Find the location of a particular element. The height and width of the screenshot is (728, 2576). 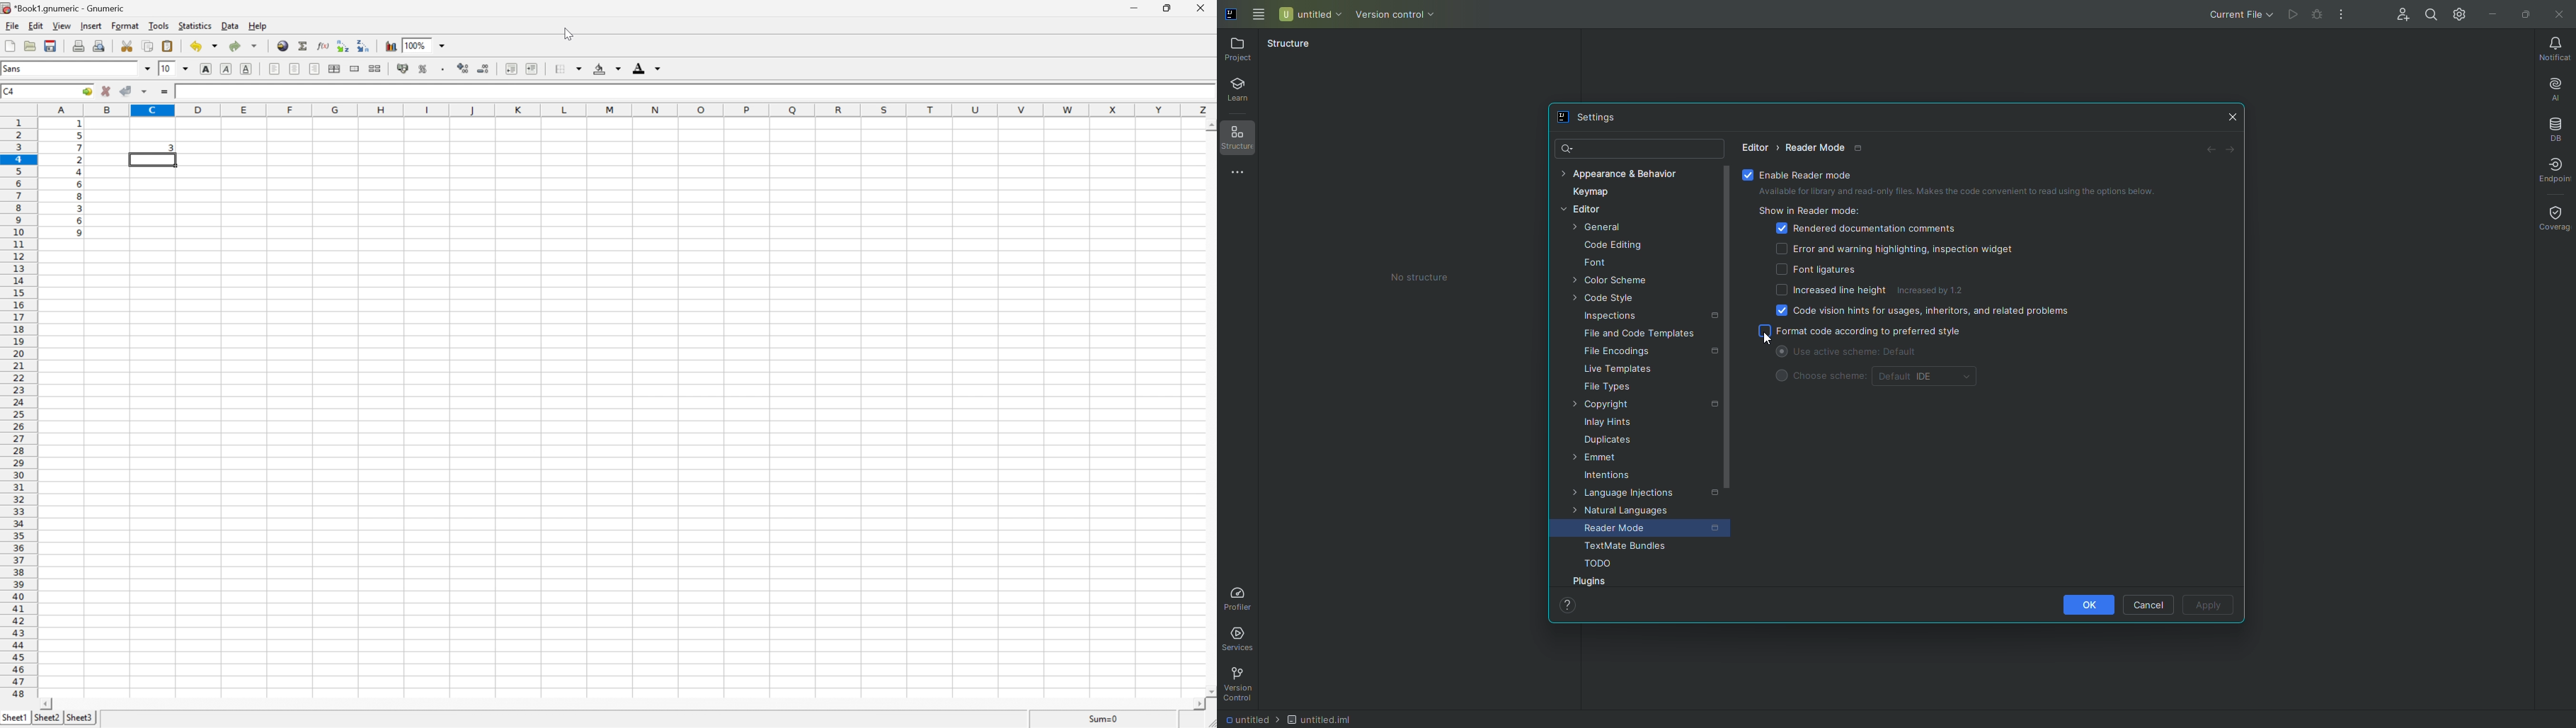

statistics is located at coordinates (196, 25).